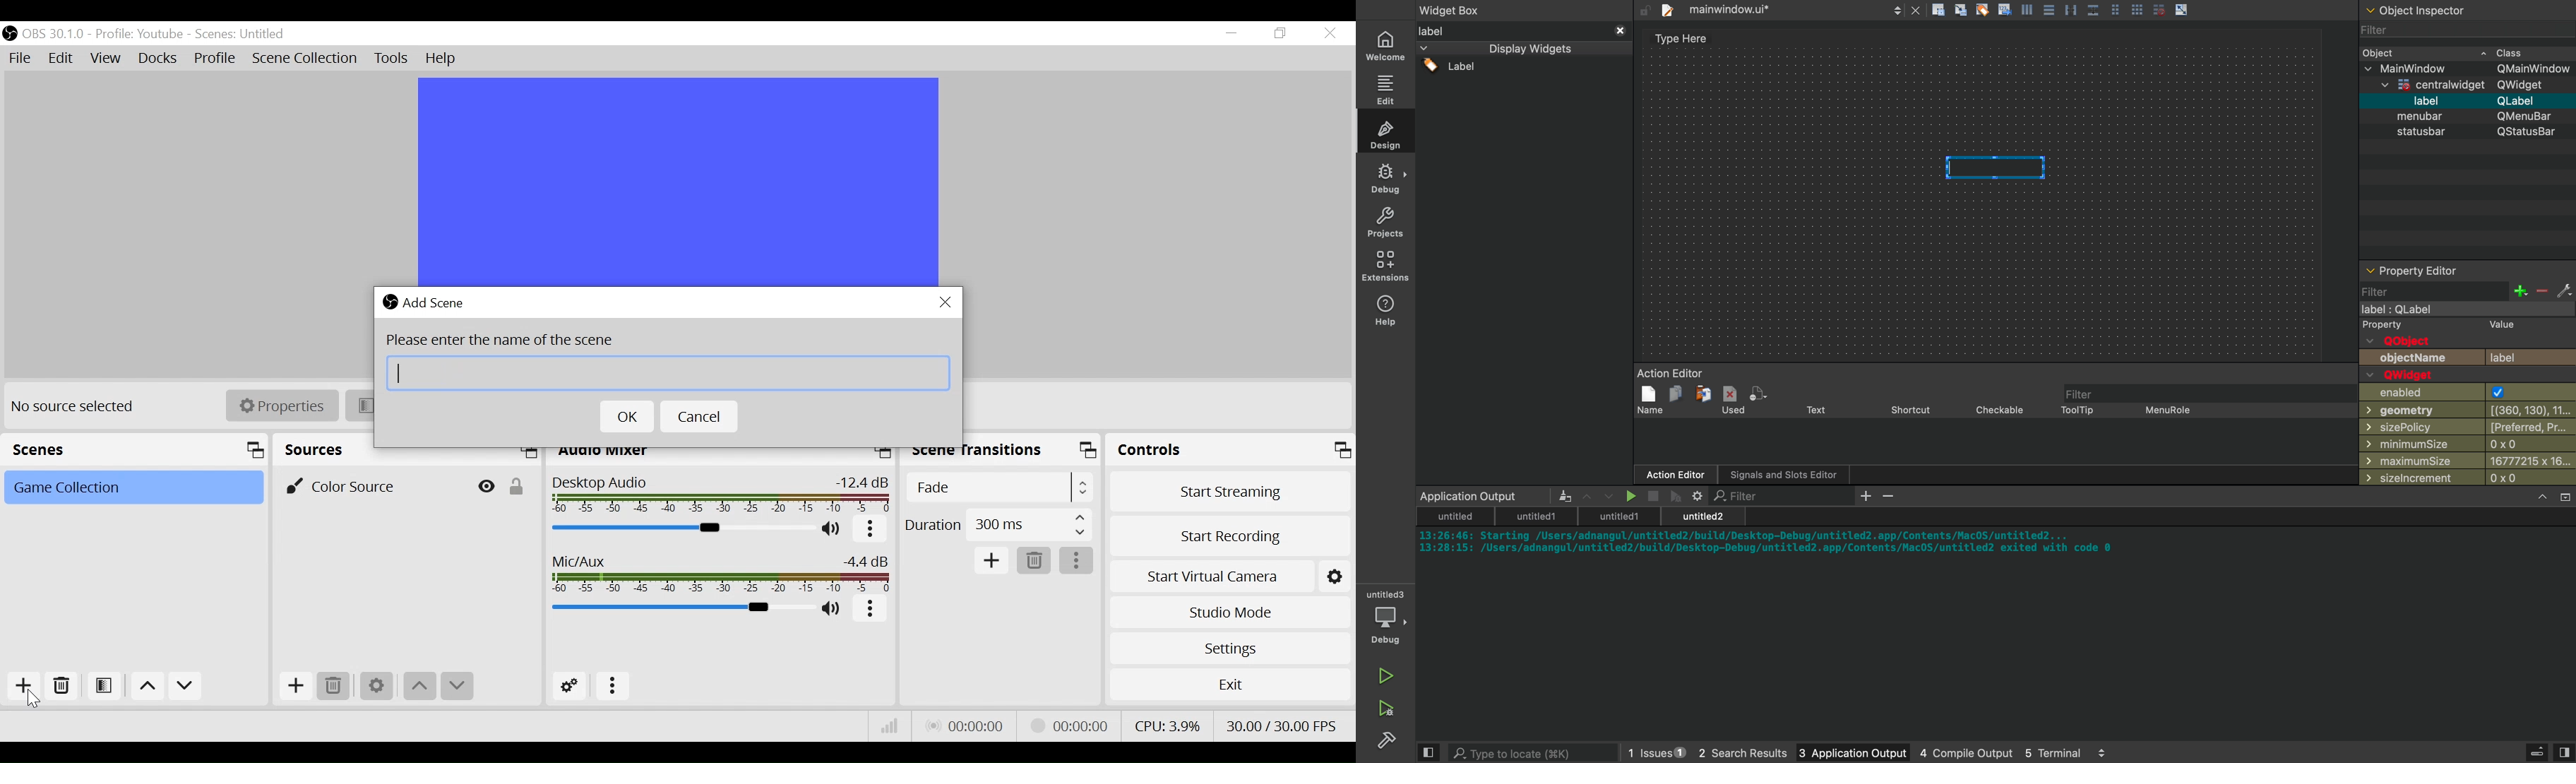 This screenshot has width=2576, height=784. I want to click on Close, so click(946, 302).